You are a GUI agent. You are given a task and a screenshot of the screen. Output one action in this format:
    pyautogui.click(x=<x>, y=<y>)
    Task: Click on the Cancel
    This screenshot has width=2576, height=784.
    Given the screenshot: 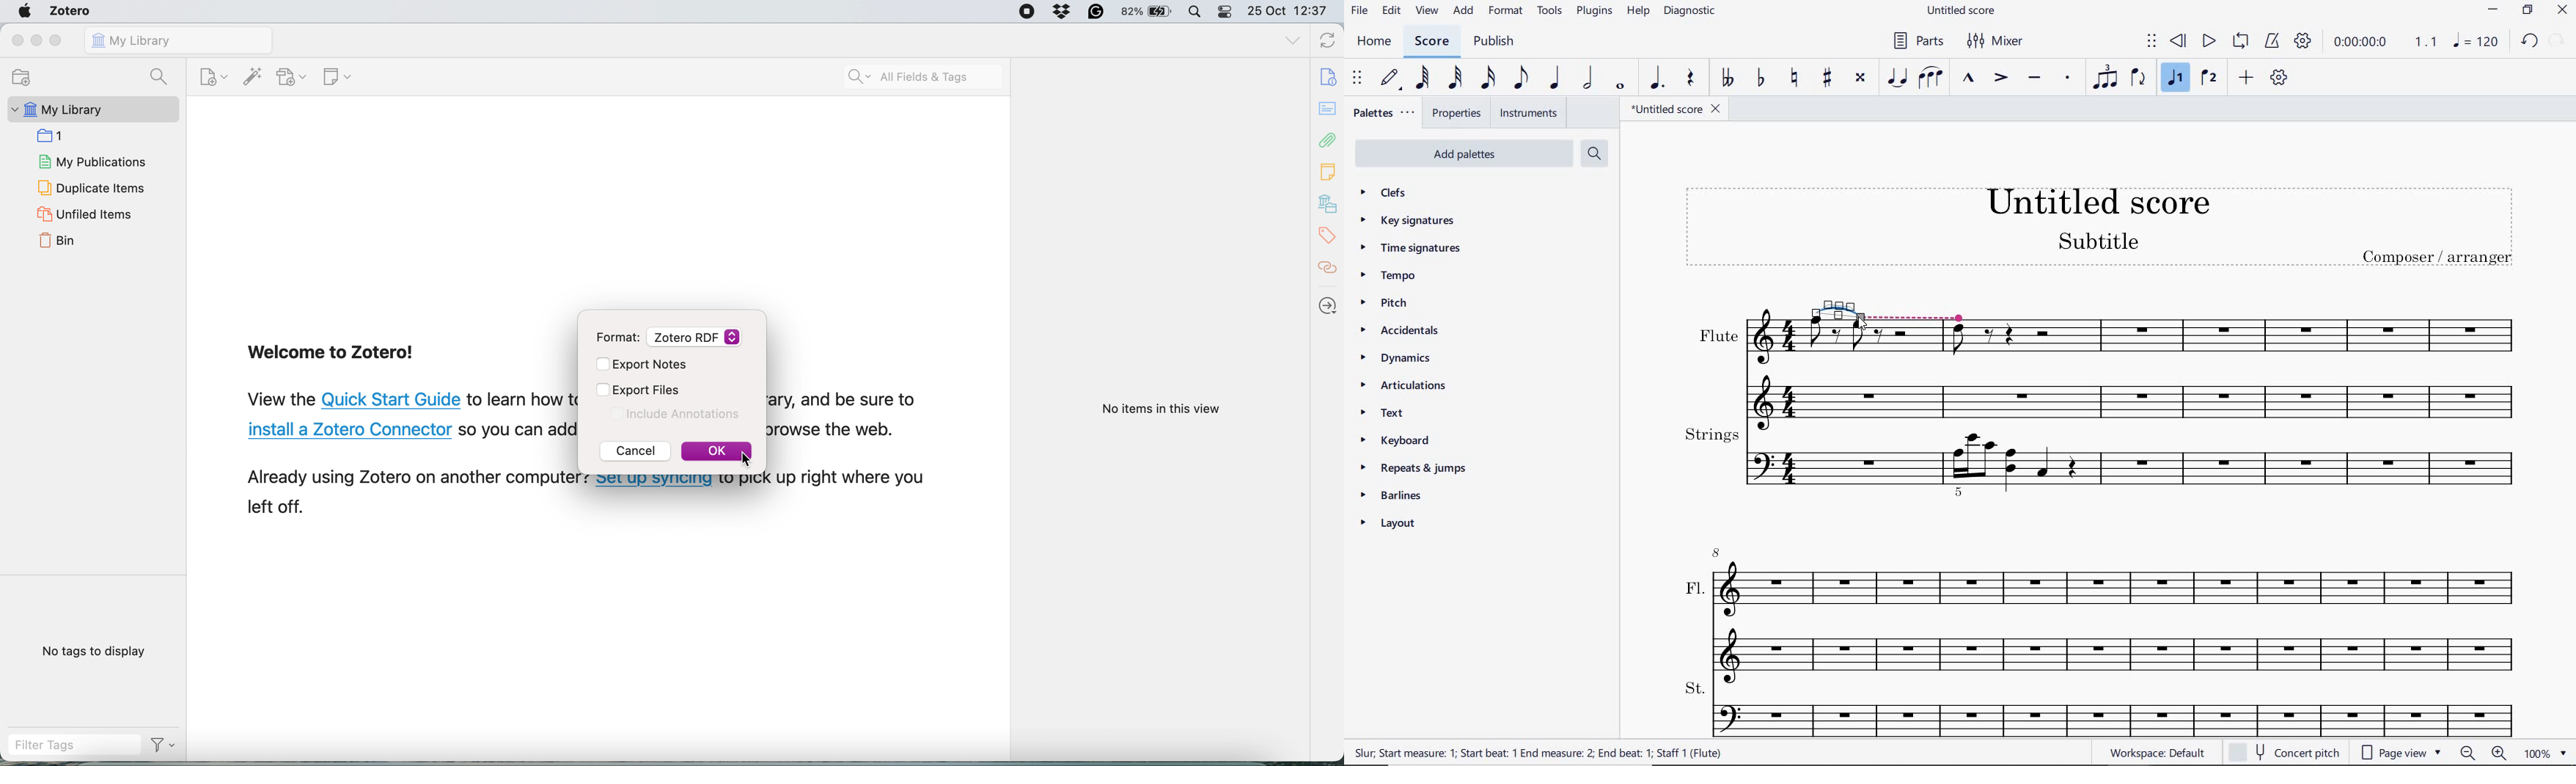 What is the action you would take?
    pyautogui.click(x=639, y=450)
    